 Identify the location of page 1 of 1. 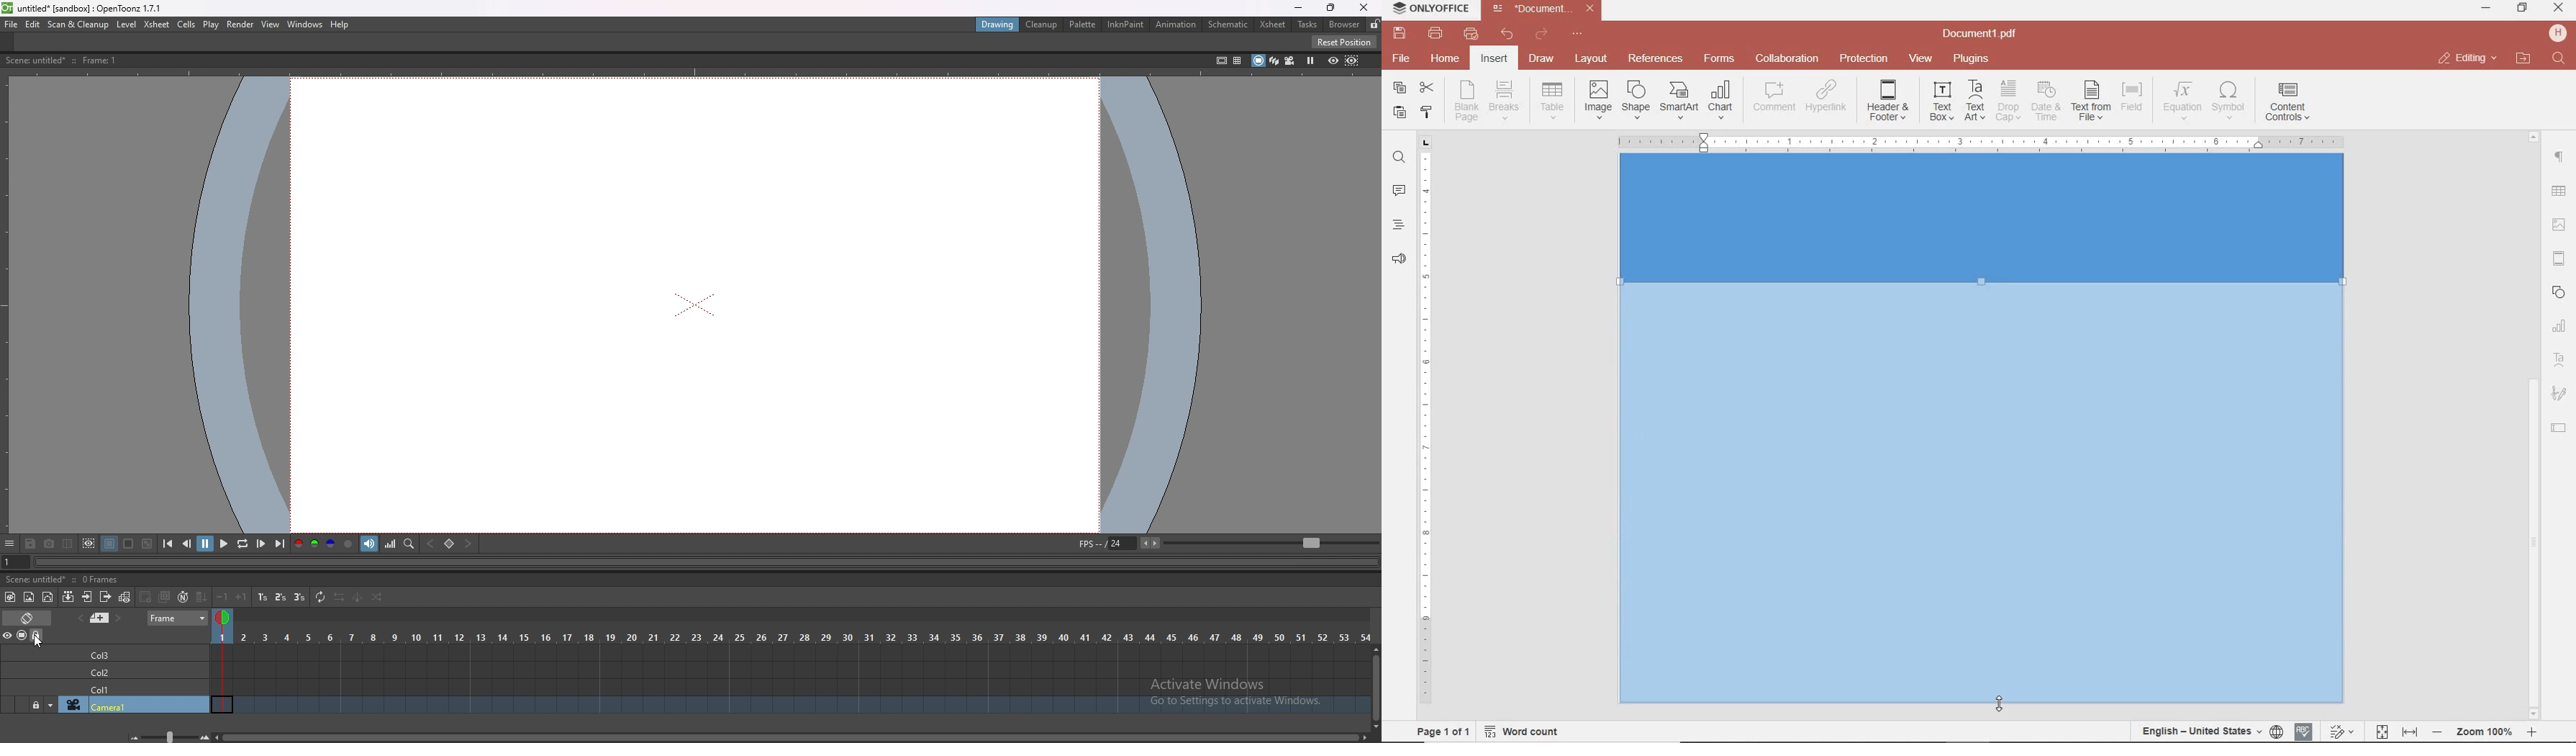
(1441, 730).